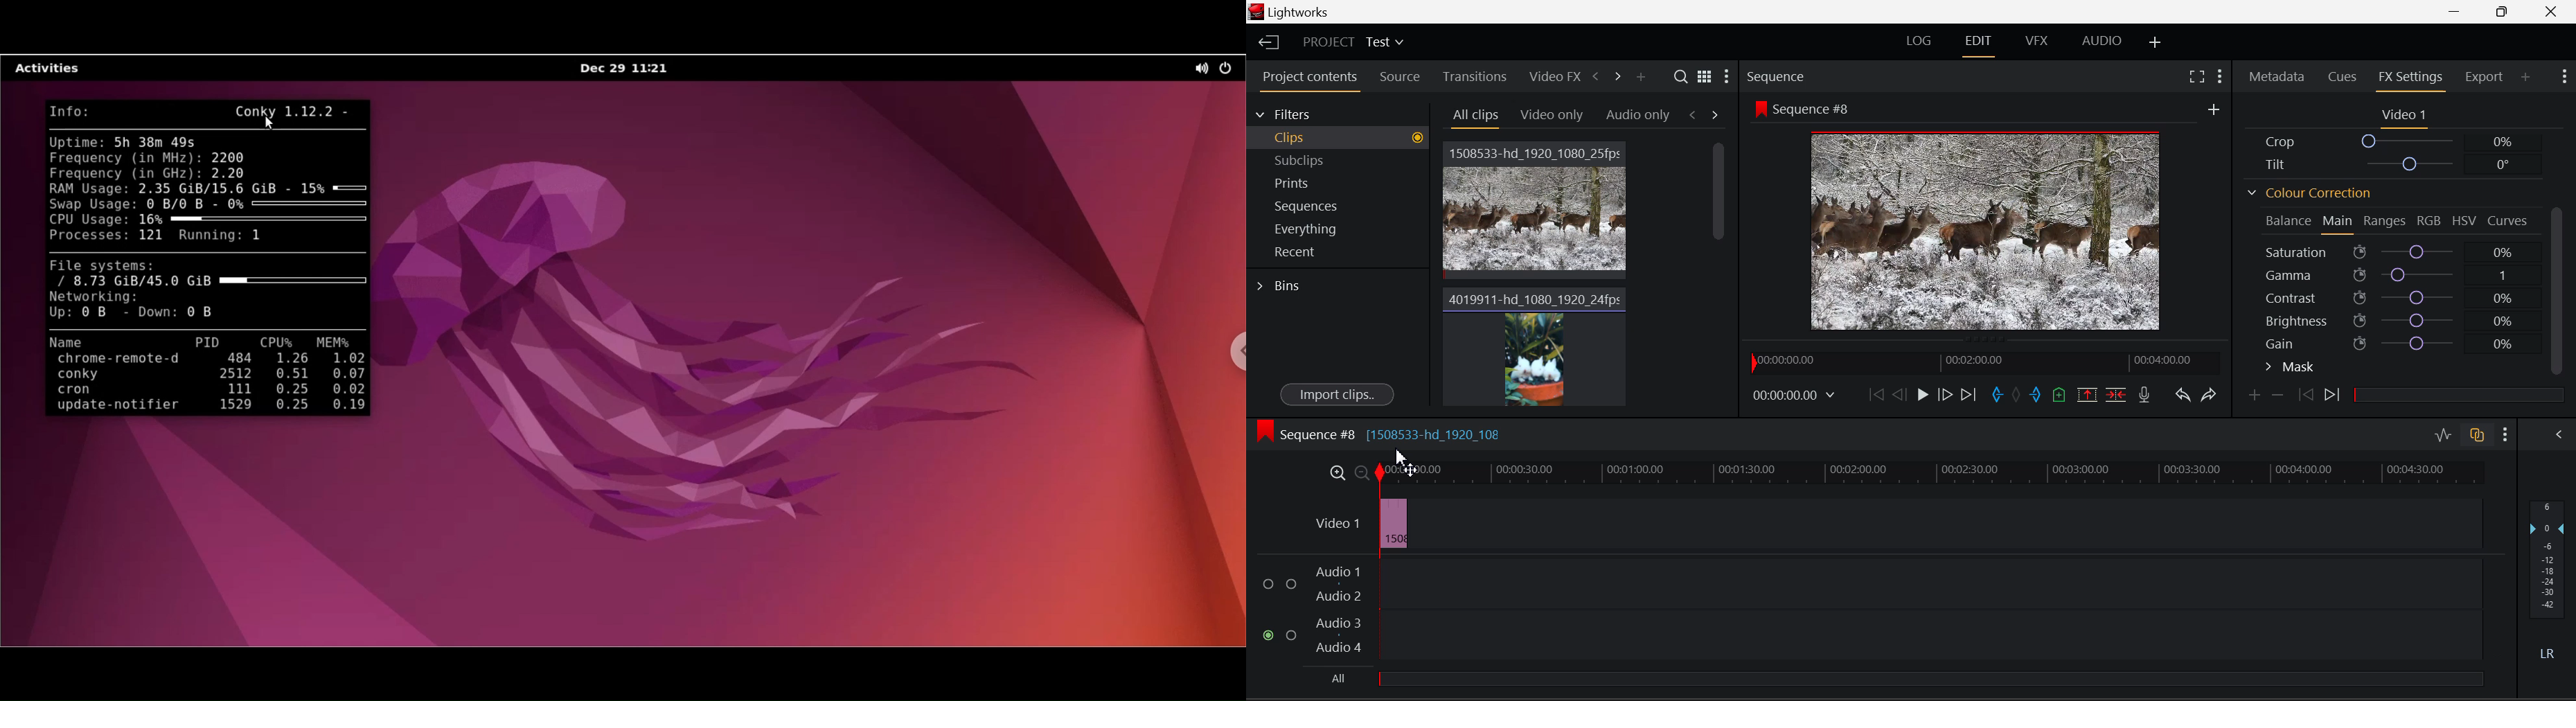 This screenshot has width=2576, height=728. I want to click on Bins, so click(1336, 286).